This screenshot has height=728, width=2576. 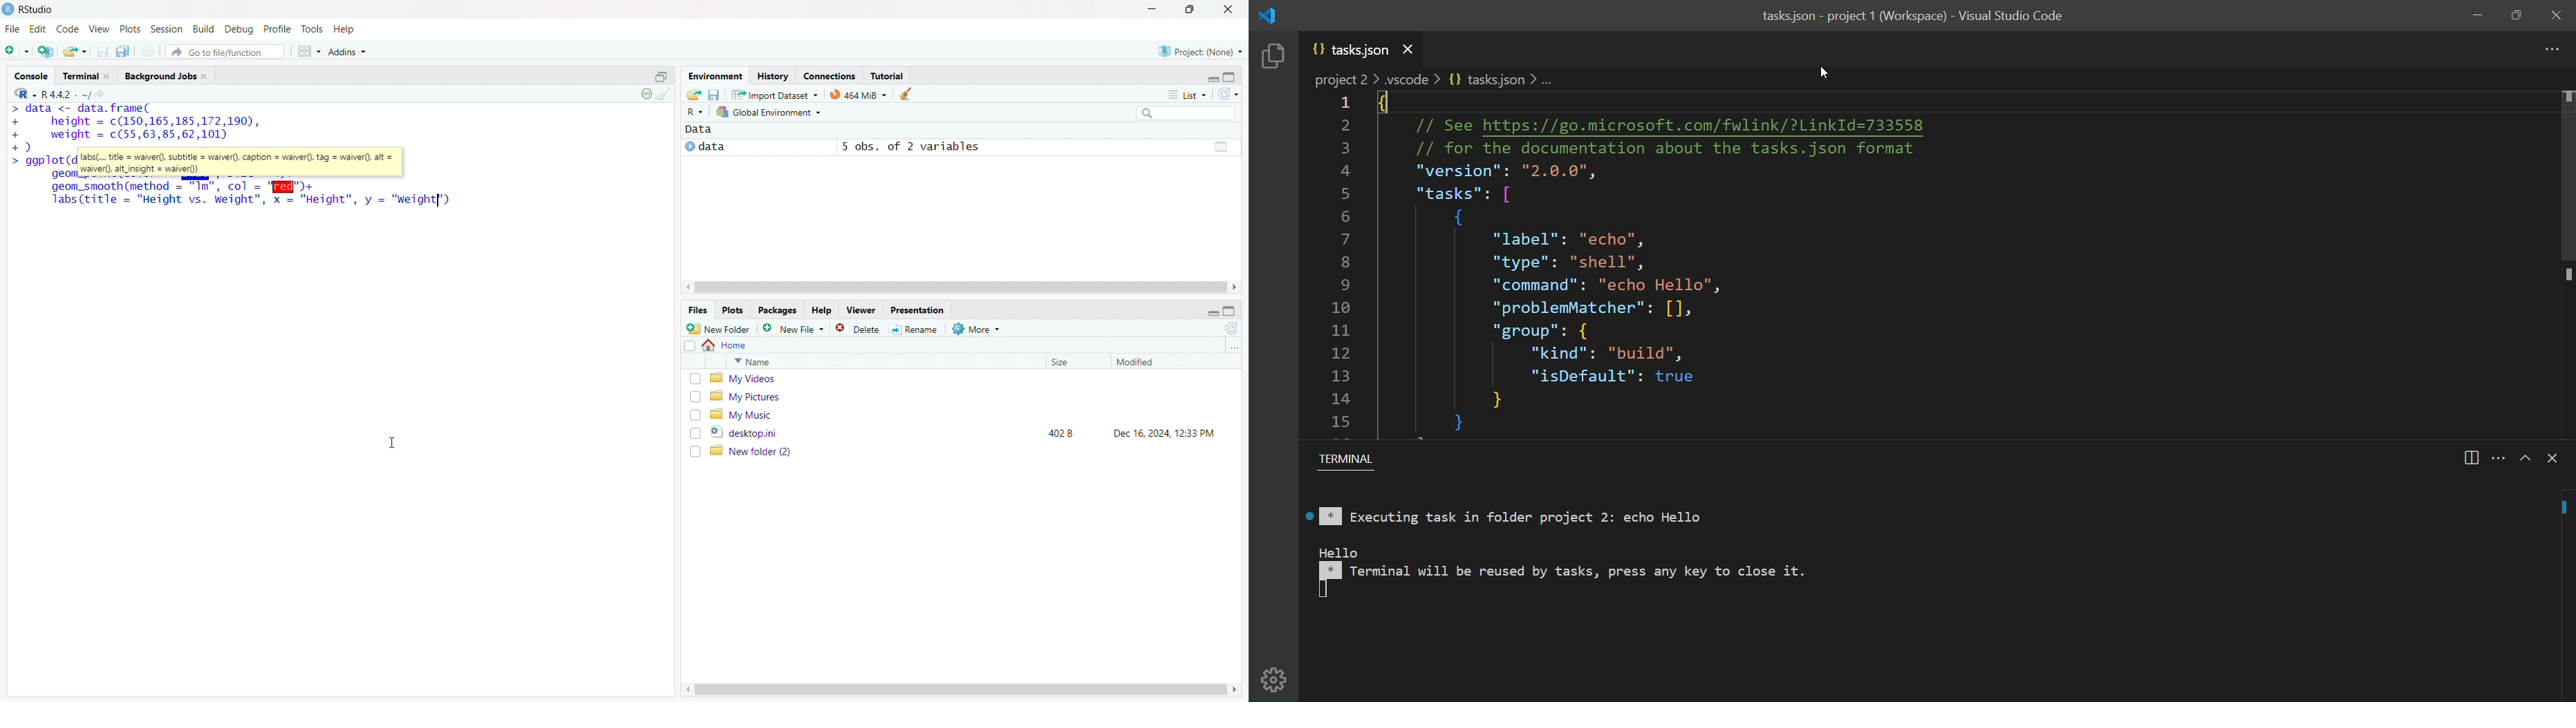 I want to click on build, so click(x=205, y=29).